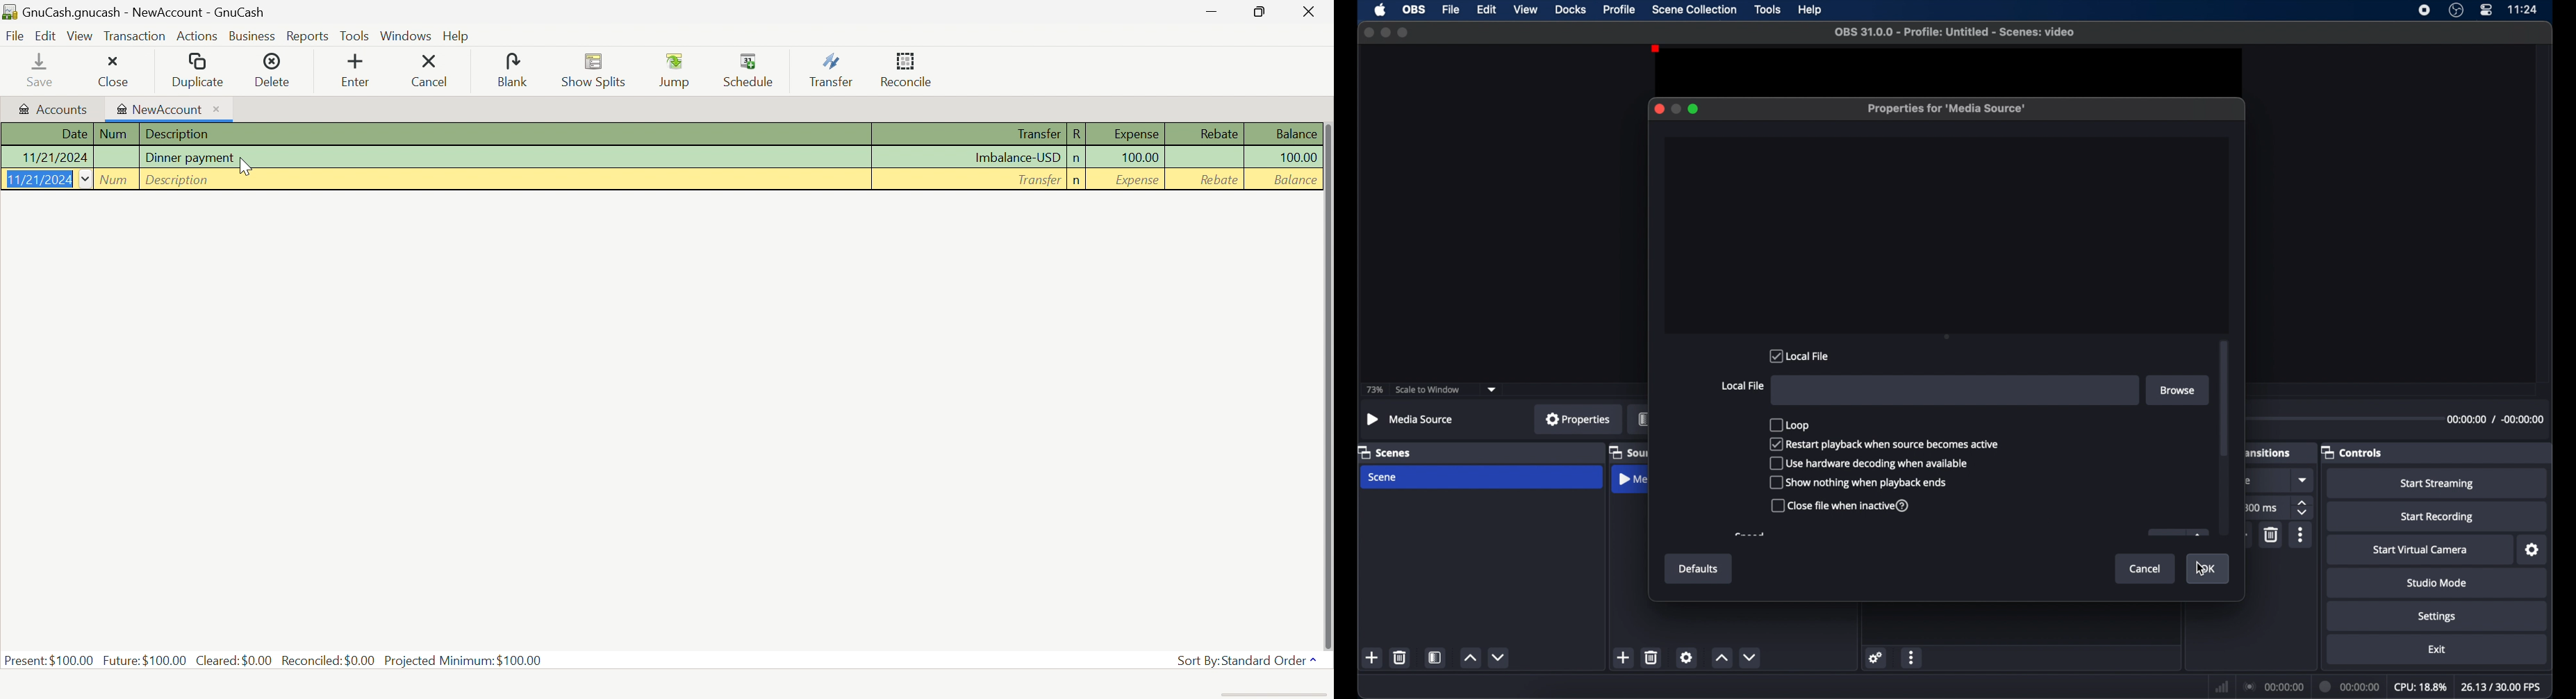 The width and height of the screenshot is (2576, 700). Describe the element at coordinates (2224, 398) in the screenshot. I see `scroll box` at that location.